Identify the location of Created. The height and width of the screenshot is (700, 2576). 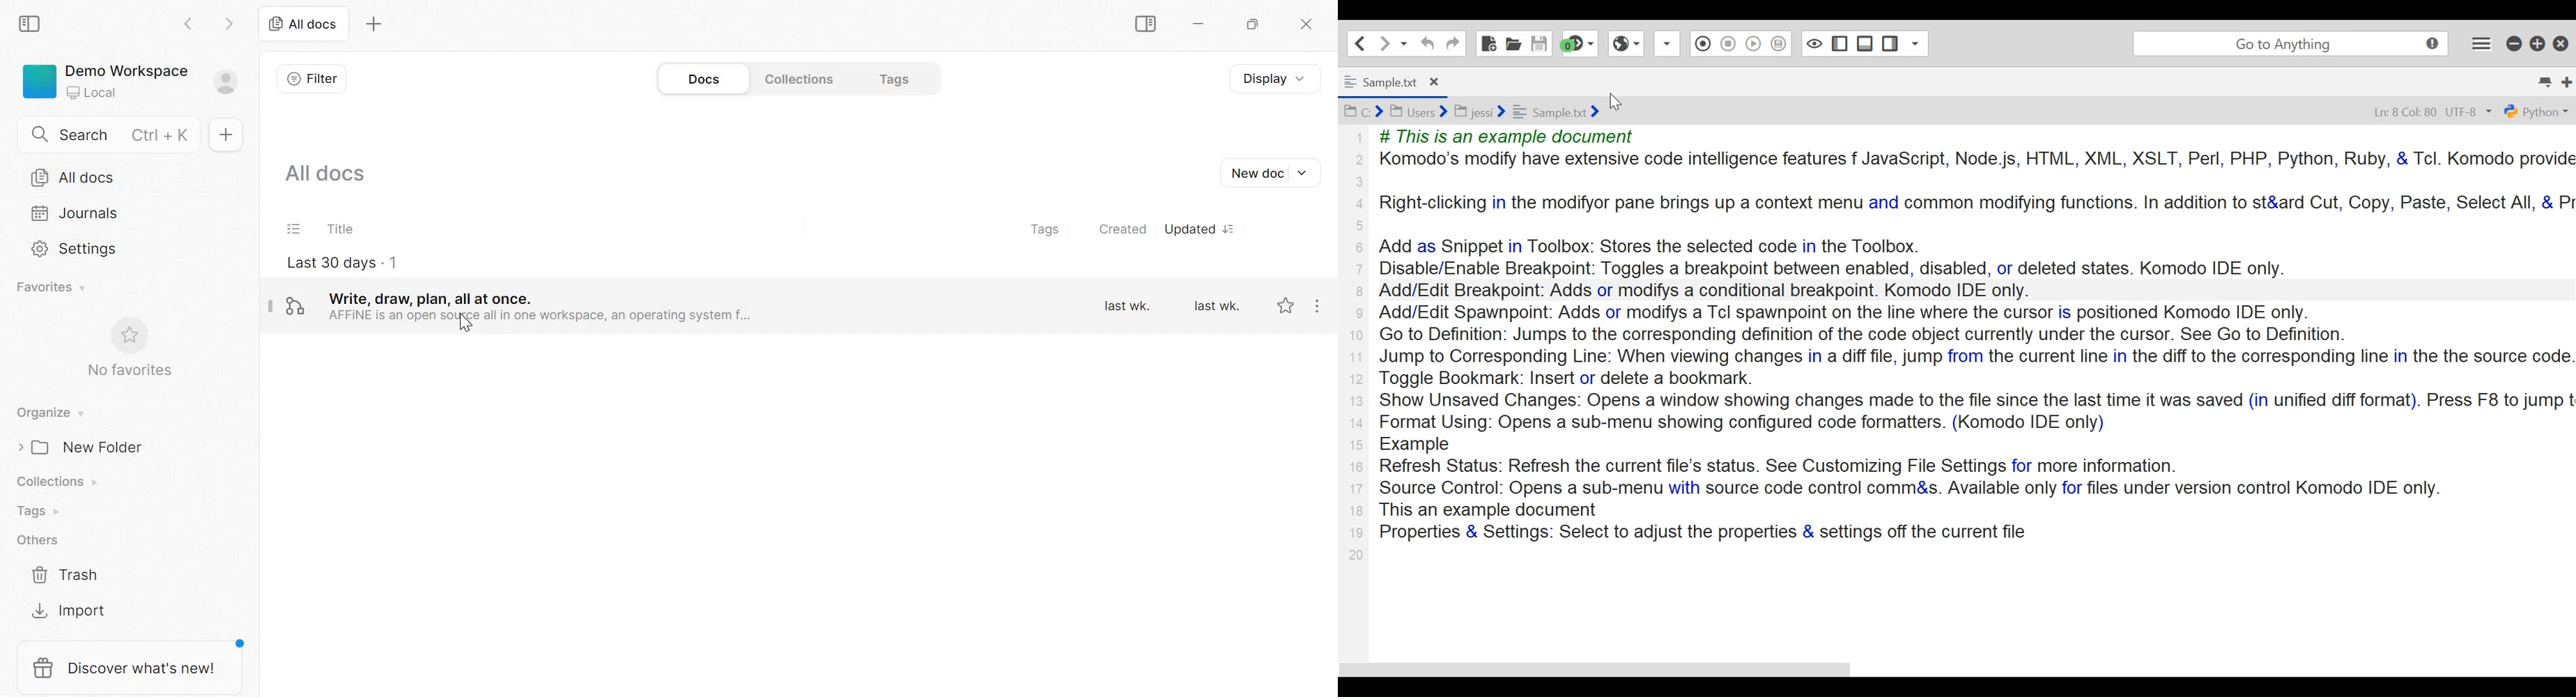
(1123, 229).